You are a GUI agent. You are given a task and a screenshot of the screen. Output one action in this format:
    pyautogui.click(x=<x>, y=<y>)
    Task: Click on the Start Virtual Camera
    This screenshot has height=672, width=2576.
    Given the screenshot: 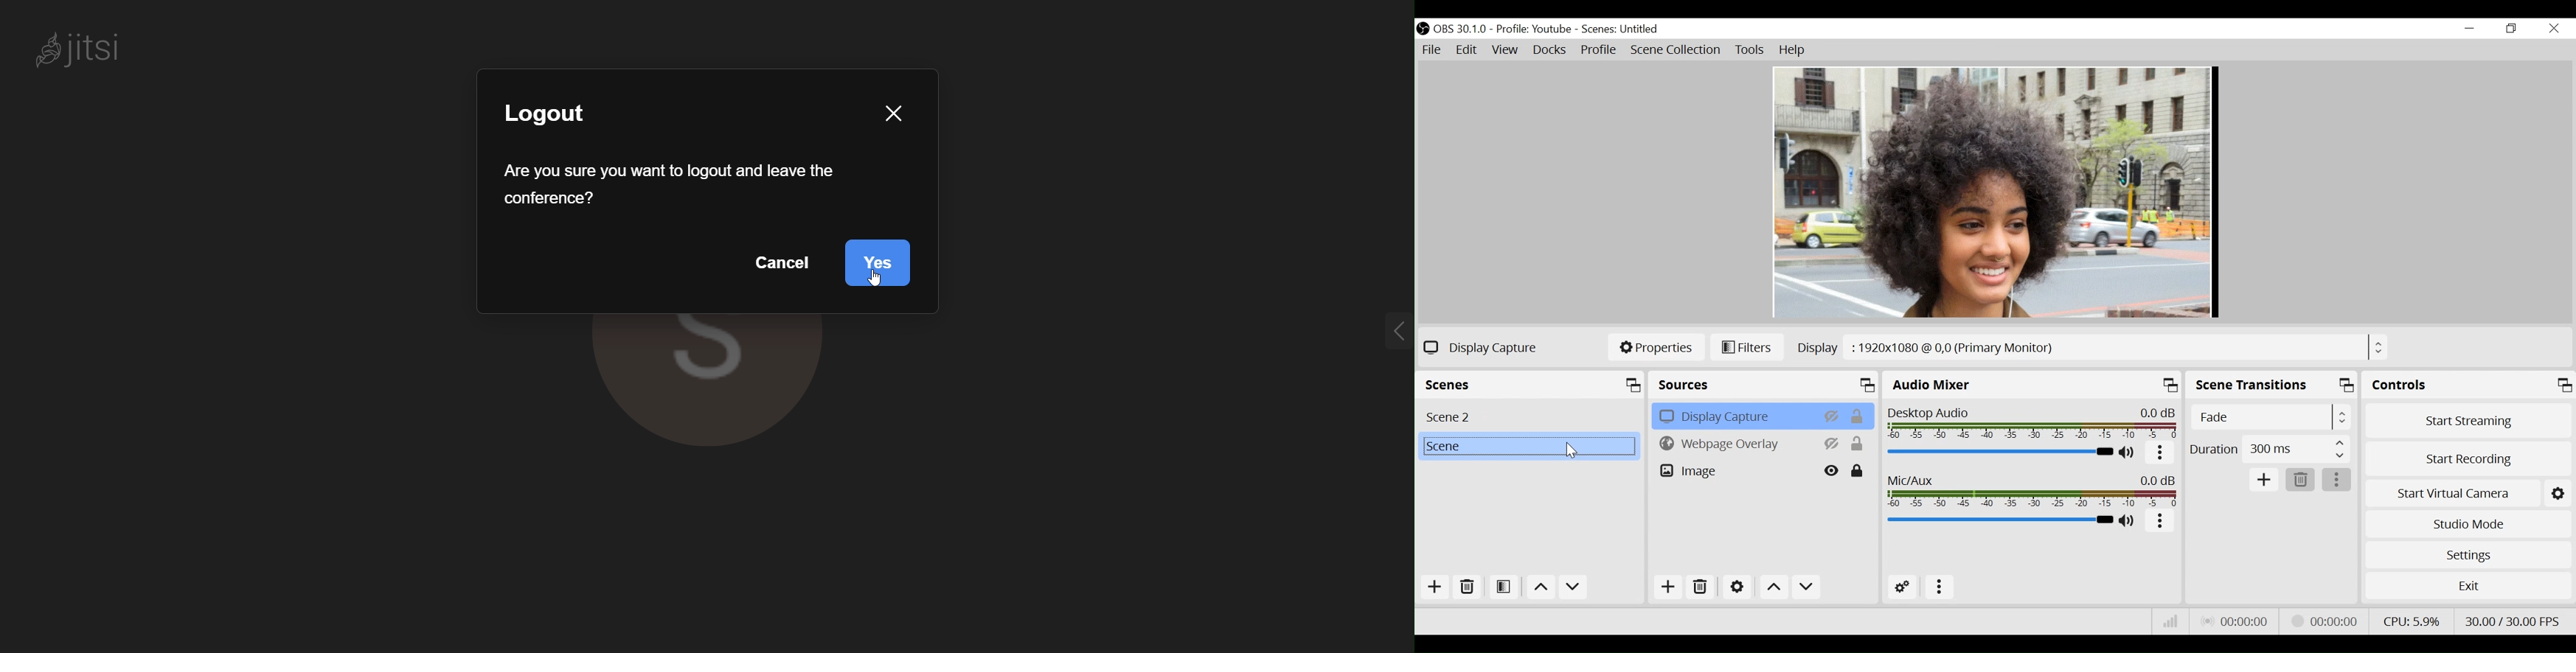 What is the action you would take?
    pyautogui.click(x=2452, y=494)
    